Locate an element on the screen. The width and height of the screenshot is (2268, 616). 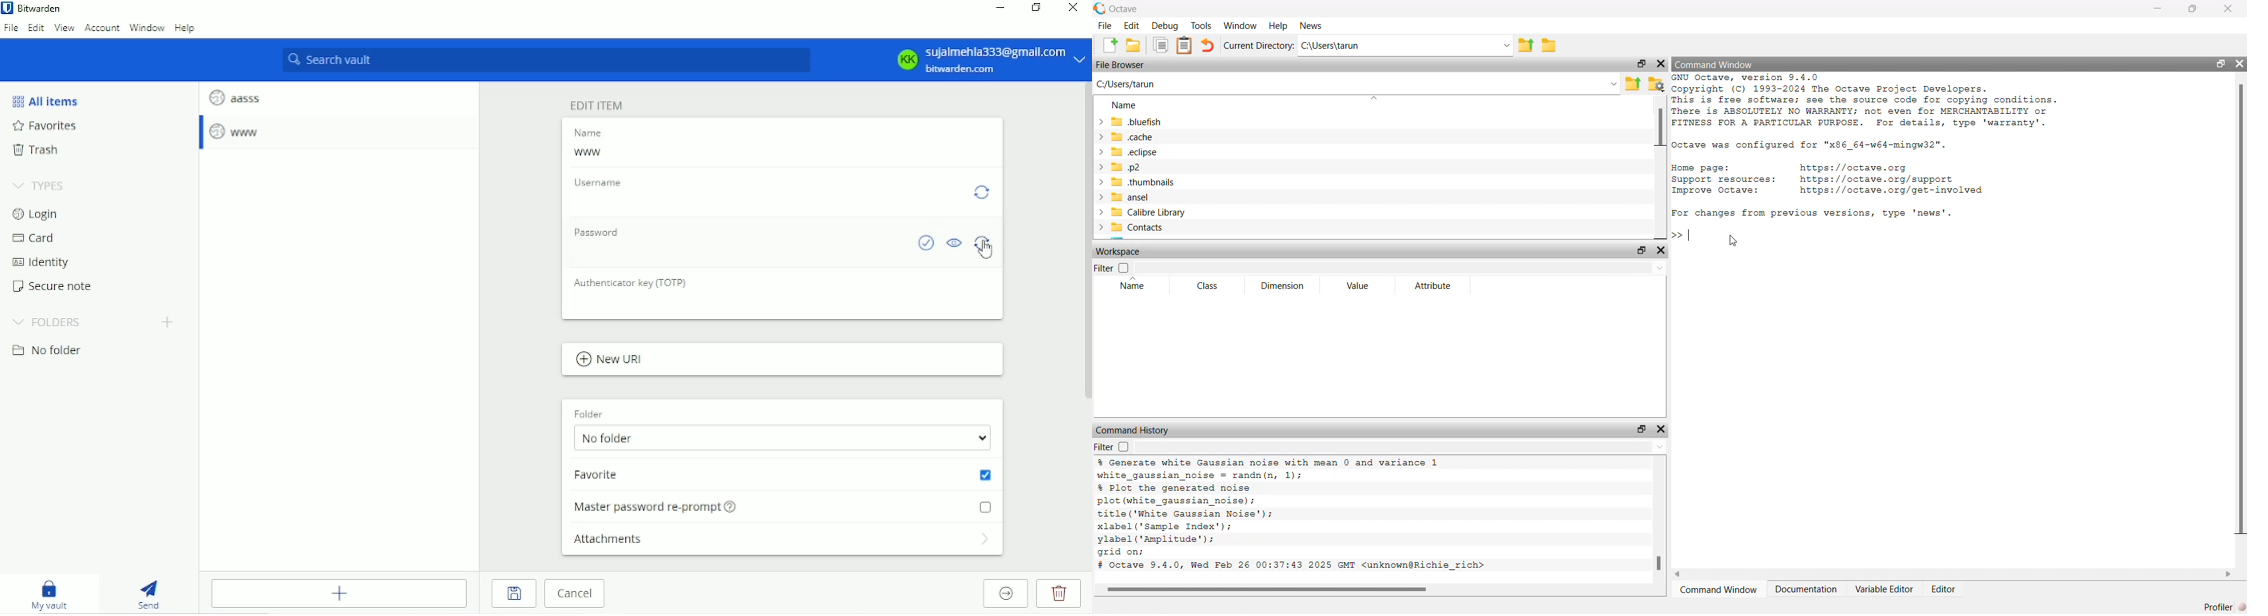
Name is located at coordinates (1134, 285).